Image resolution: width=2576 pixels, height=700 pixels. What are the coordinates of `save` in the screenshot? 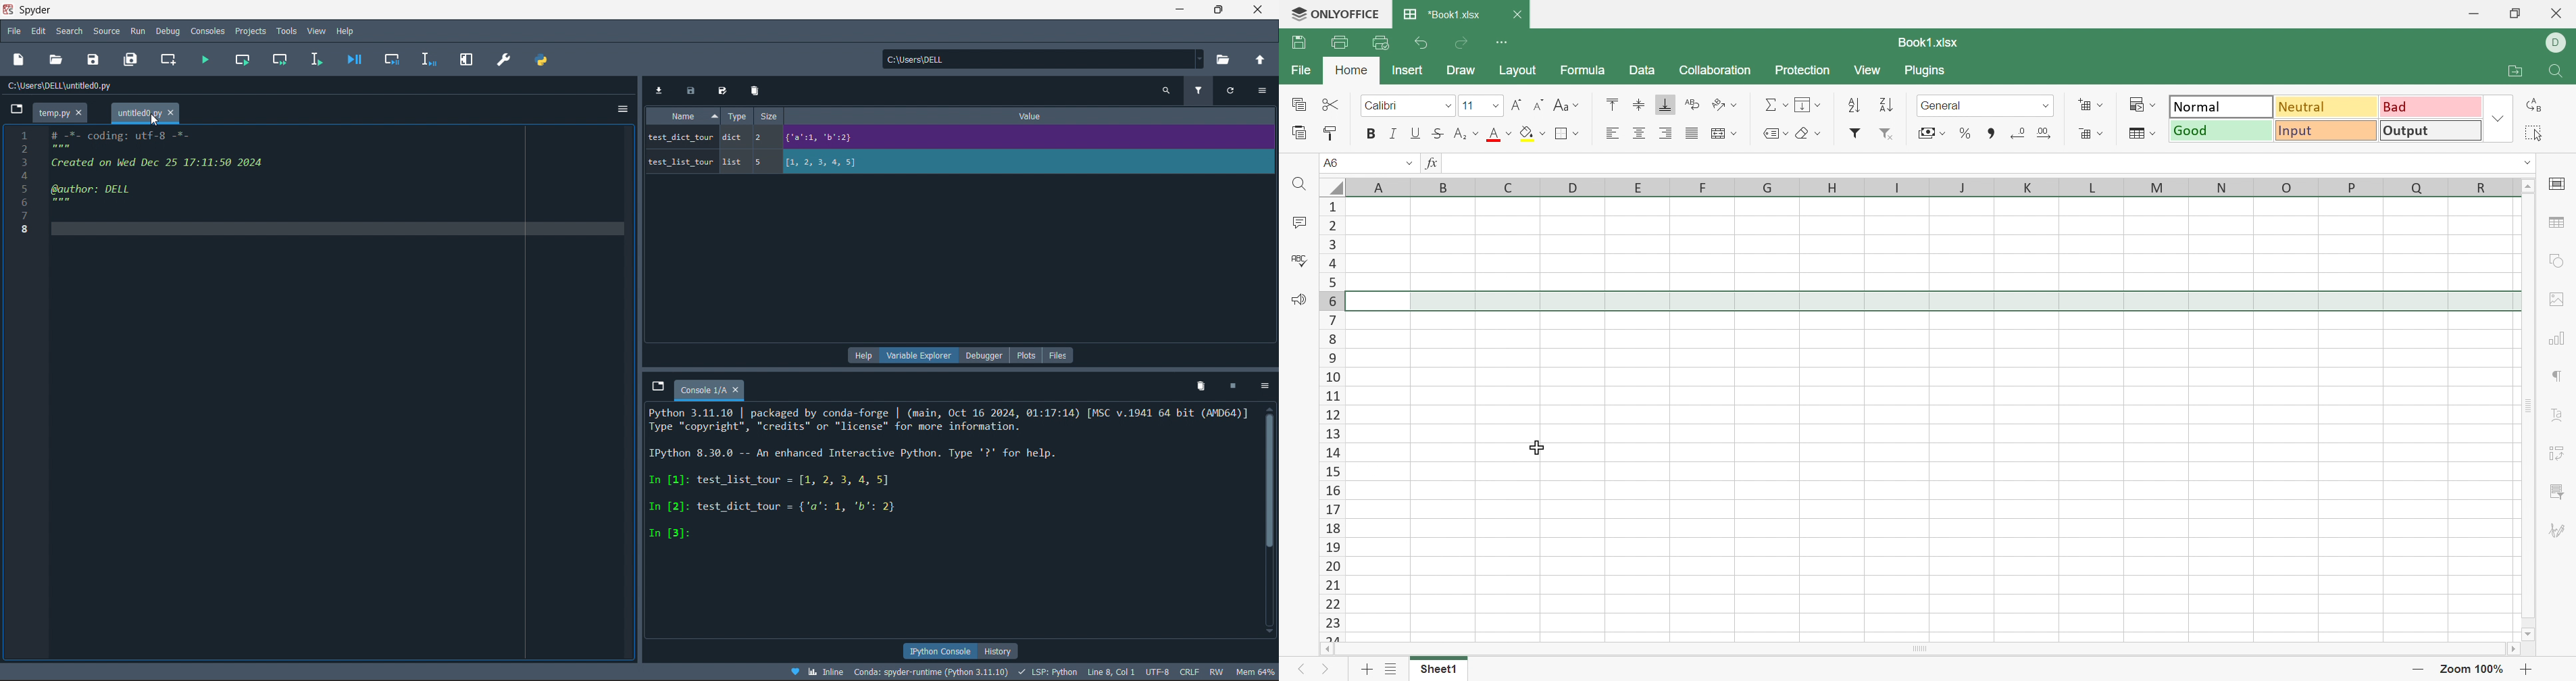 It's located at (96, 58).